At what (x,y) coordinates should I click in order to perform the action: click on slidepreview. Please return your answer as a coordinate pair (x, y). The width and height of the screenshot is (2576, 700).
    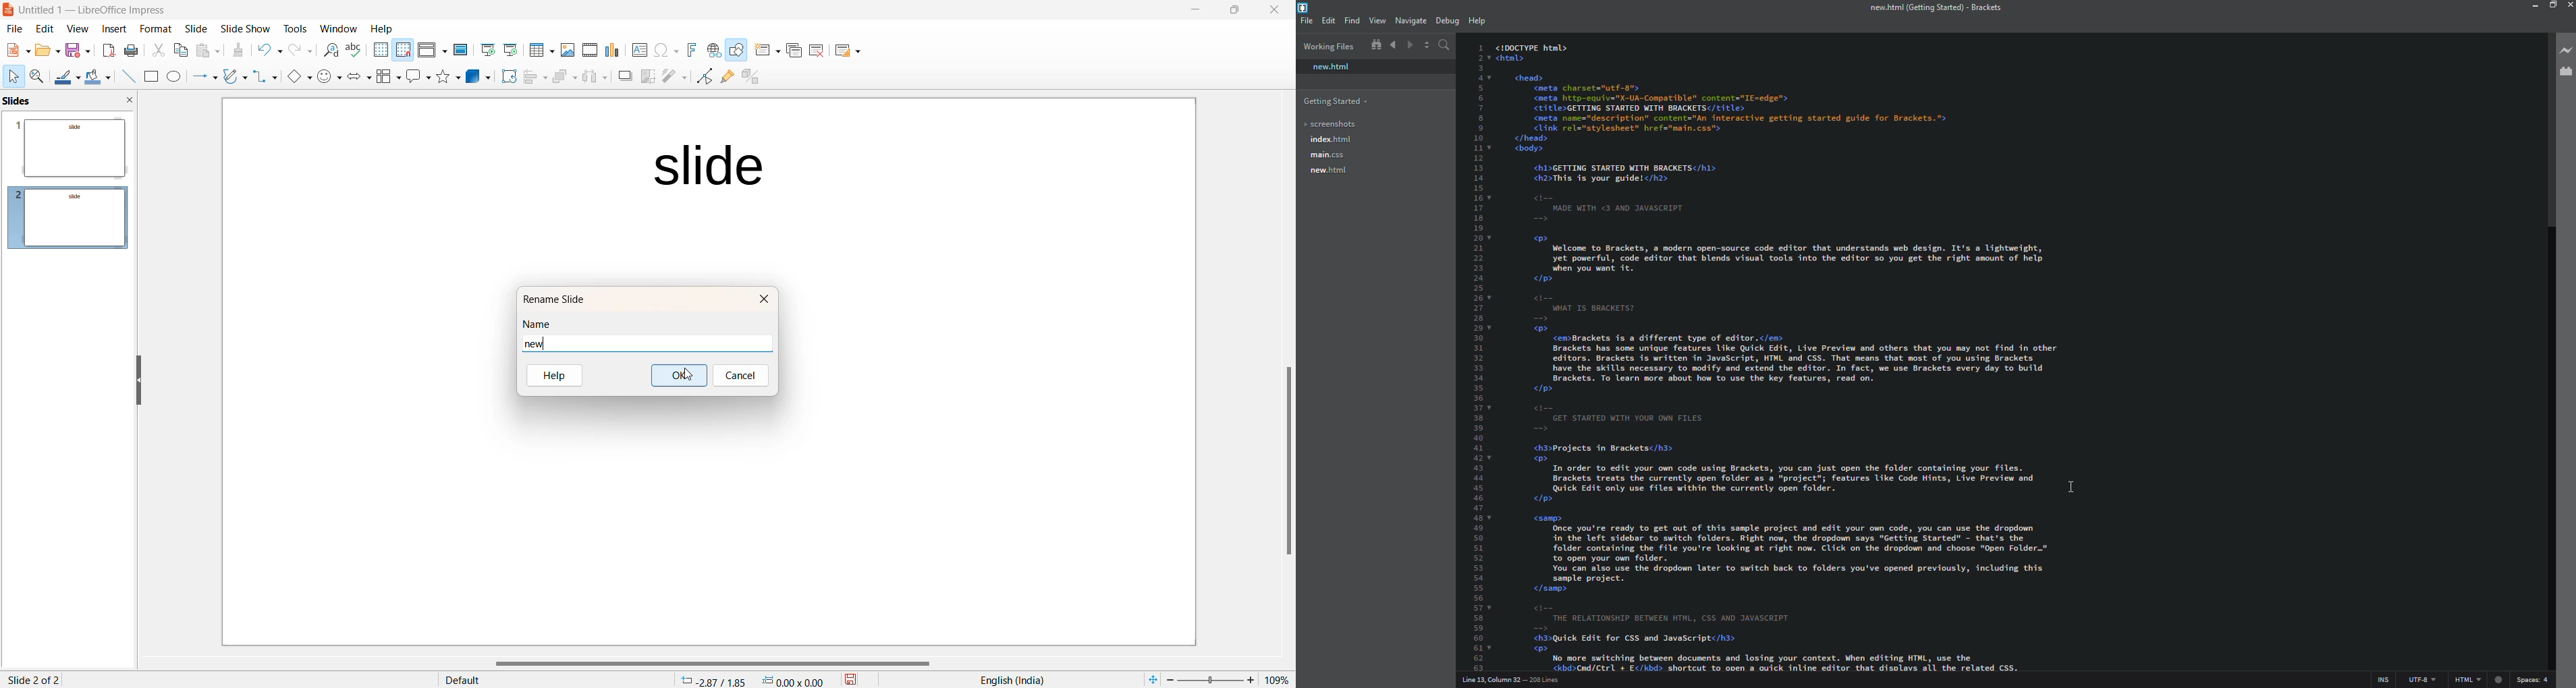
    Looking at the image, I should click on (72, 214).